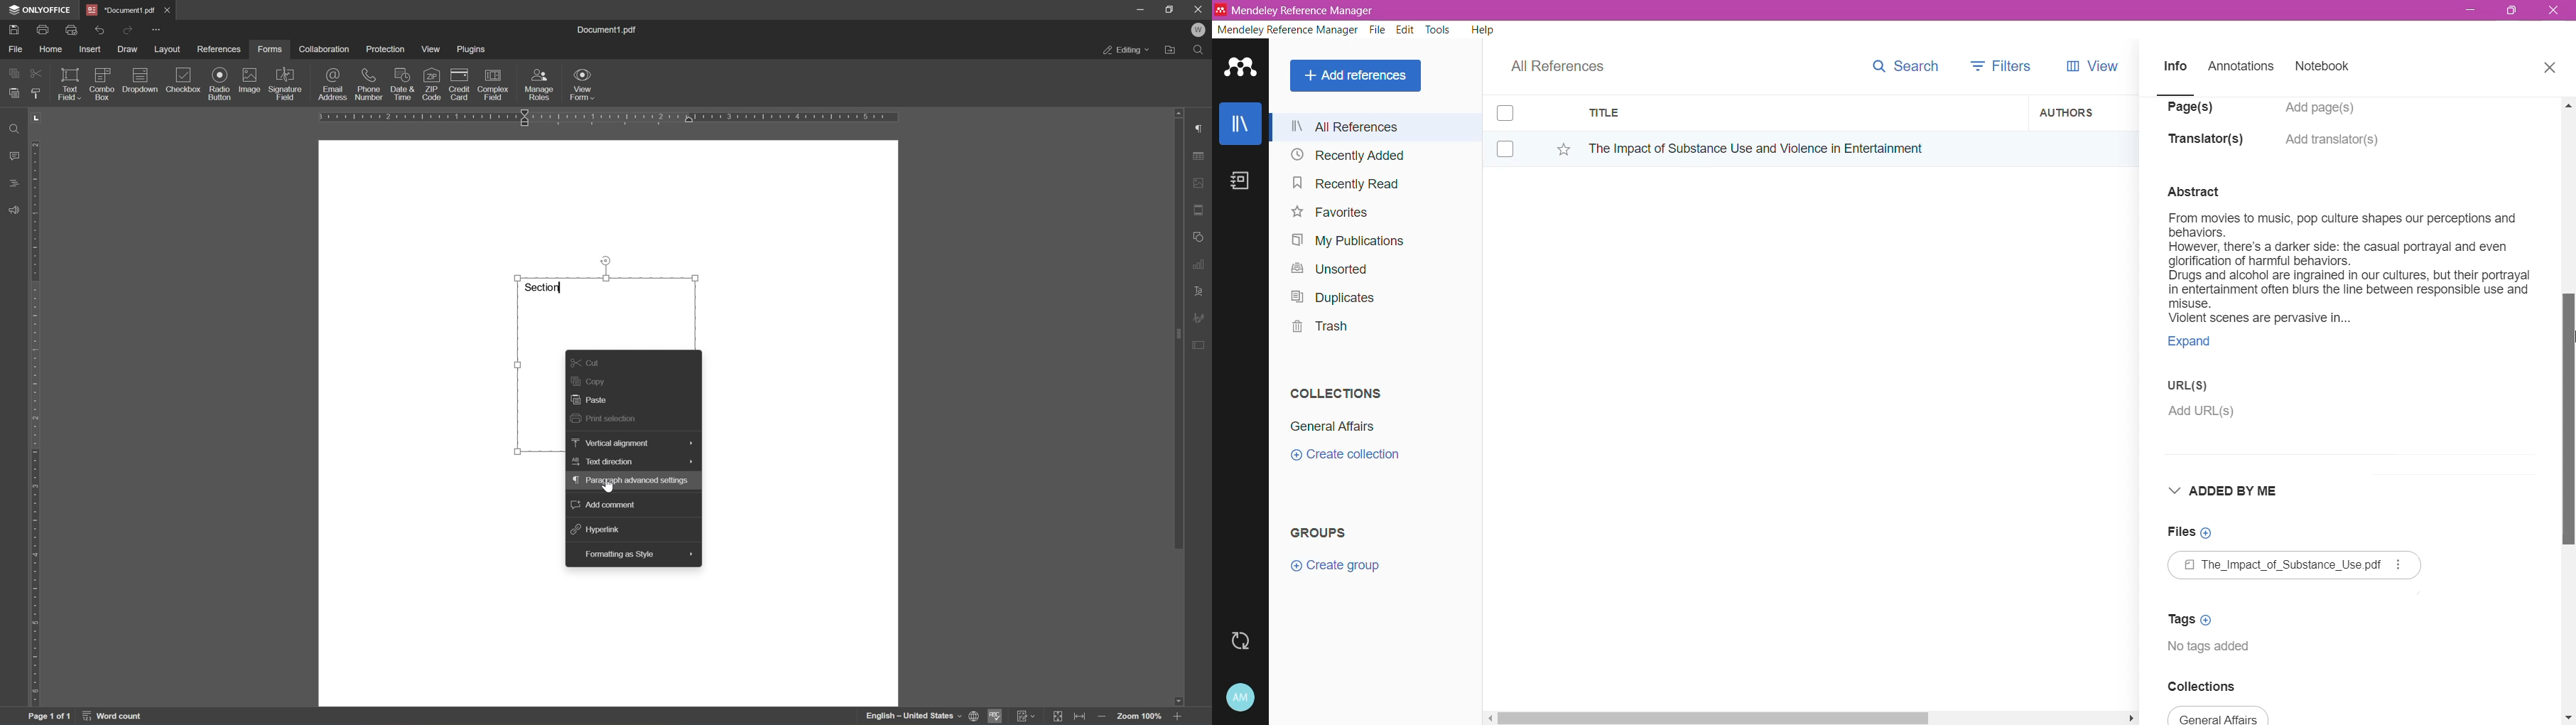  I want to click on Edit, so click(1405, 30).